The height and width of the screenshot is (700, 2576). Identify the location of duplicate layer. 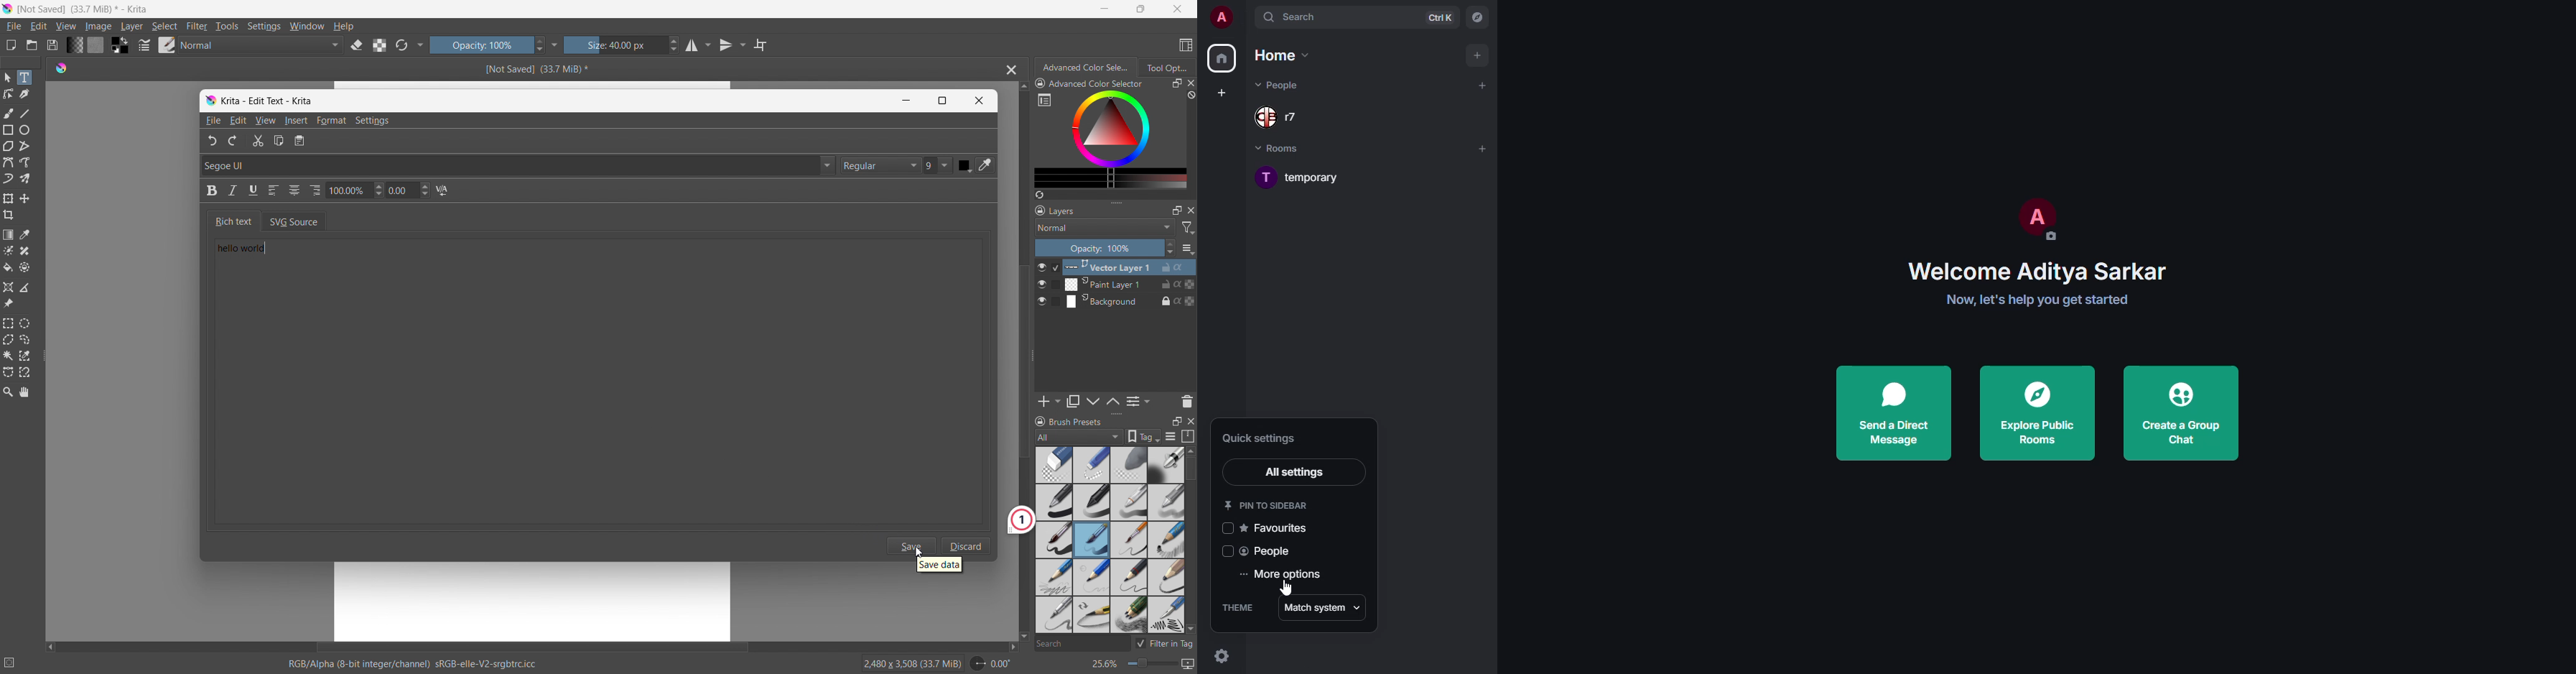
(1073, 401).